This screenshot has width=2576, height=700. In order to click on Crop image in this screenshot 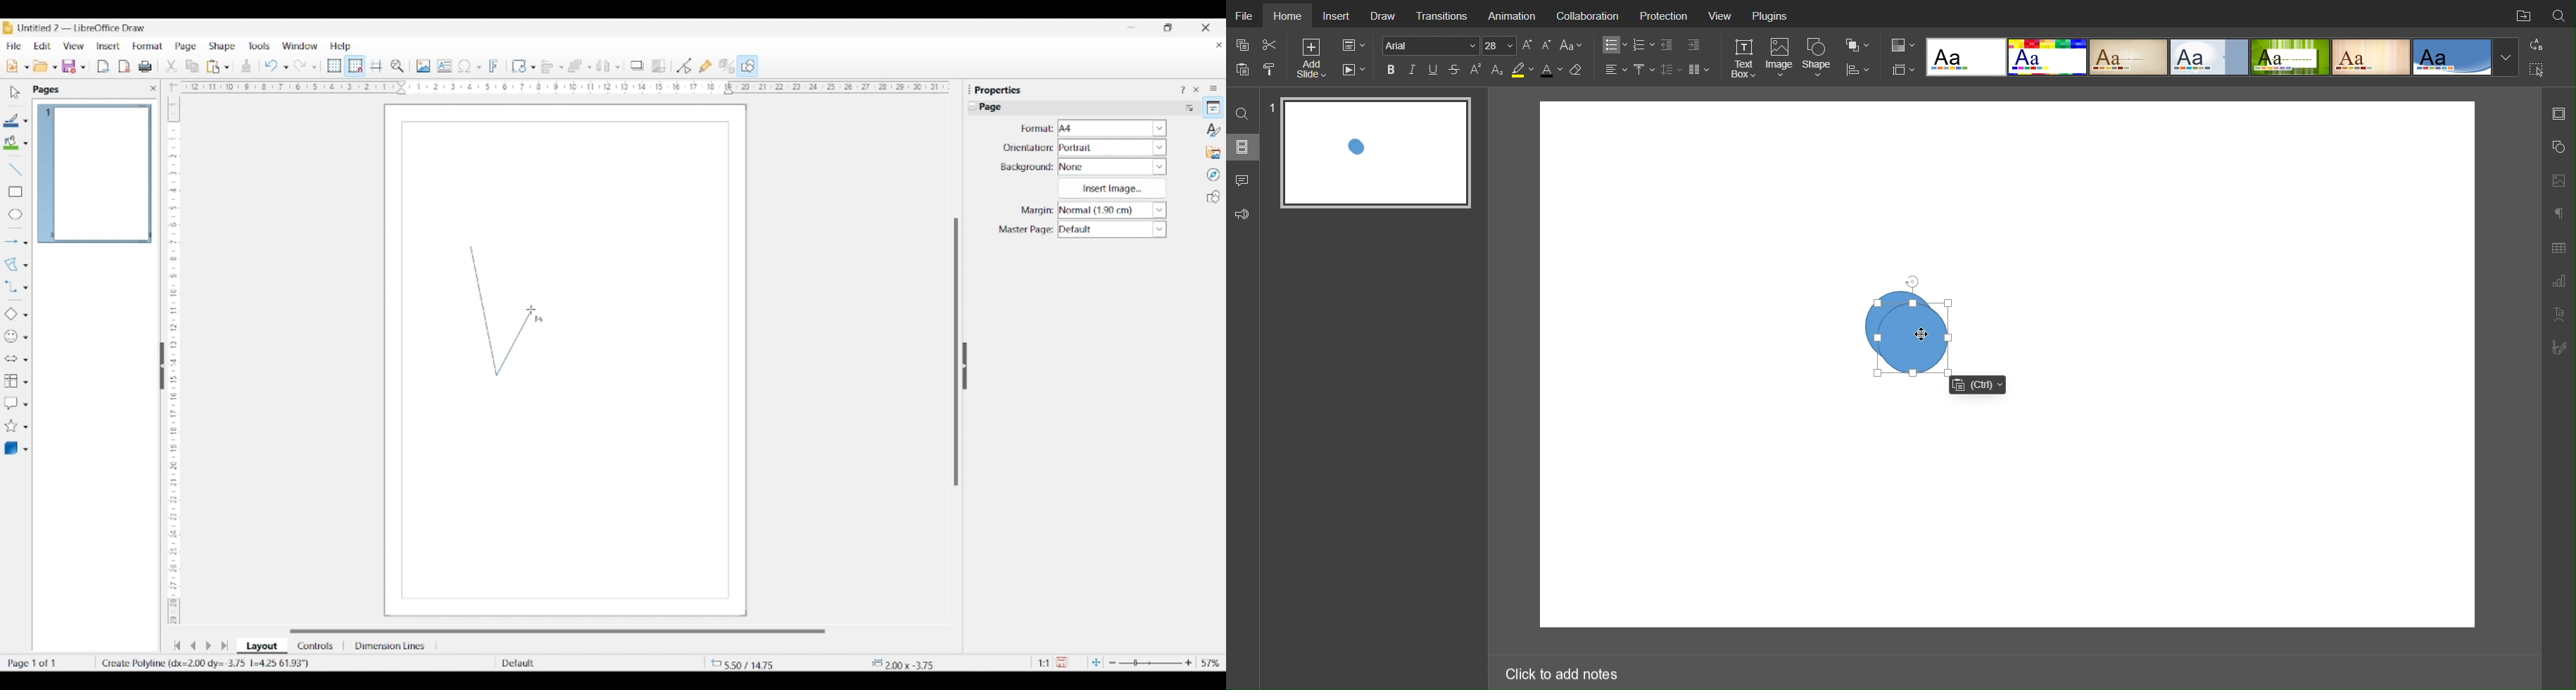, I will do `click(659, 66)`.